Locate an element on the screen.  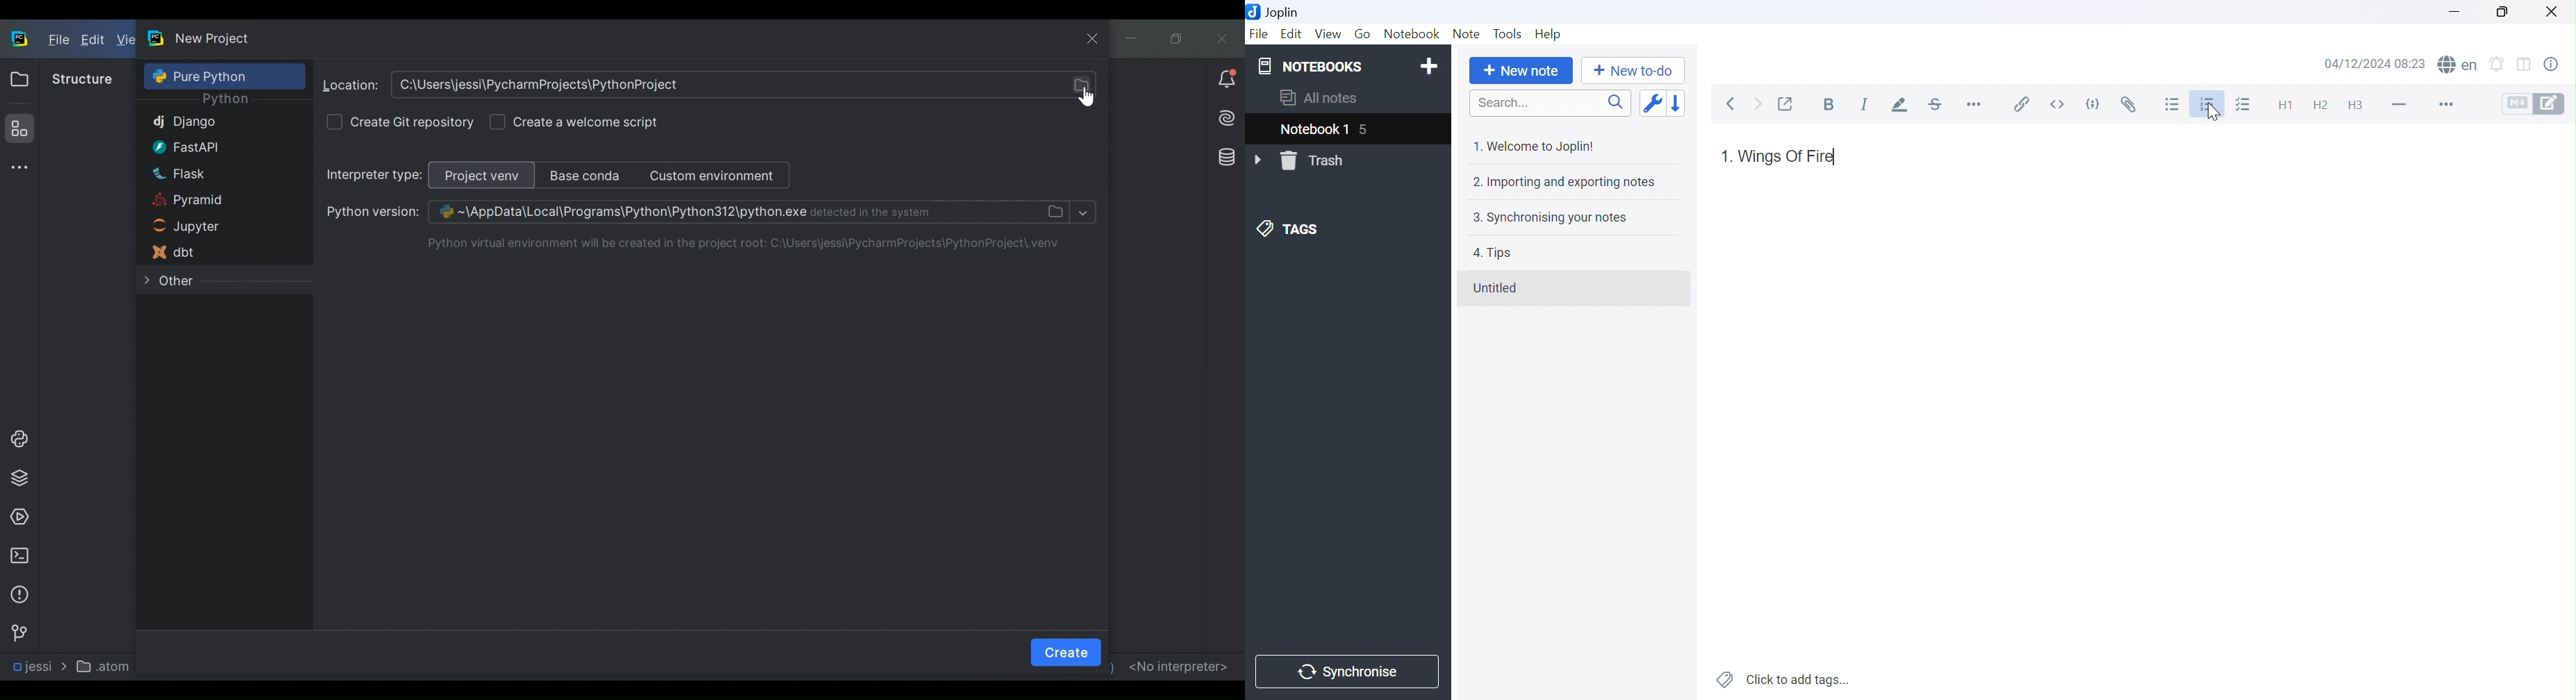
Inline code is located at coordinates (2056, 104).